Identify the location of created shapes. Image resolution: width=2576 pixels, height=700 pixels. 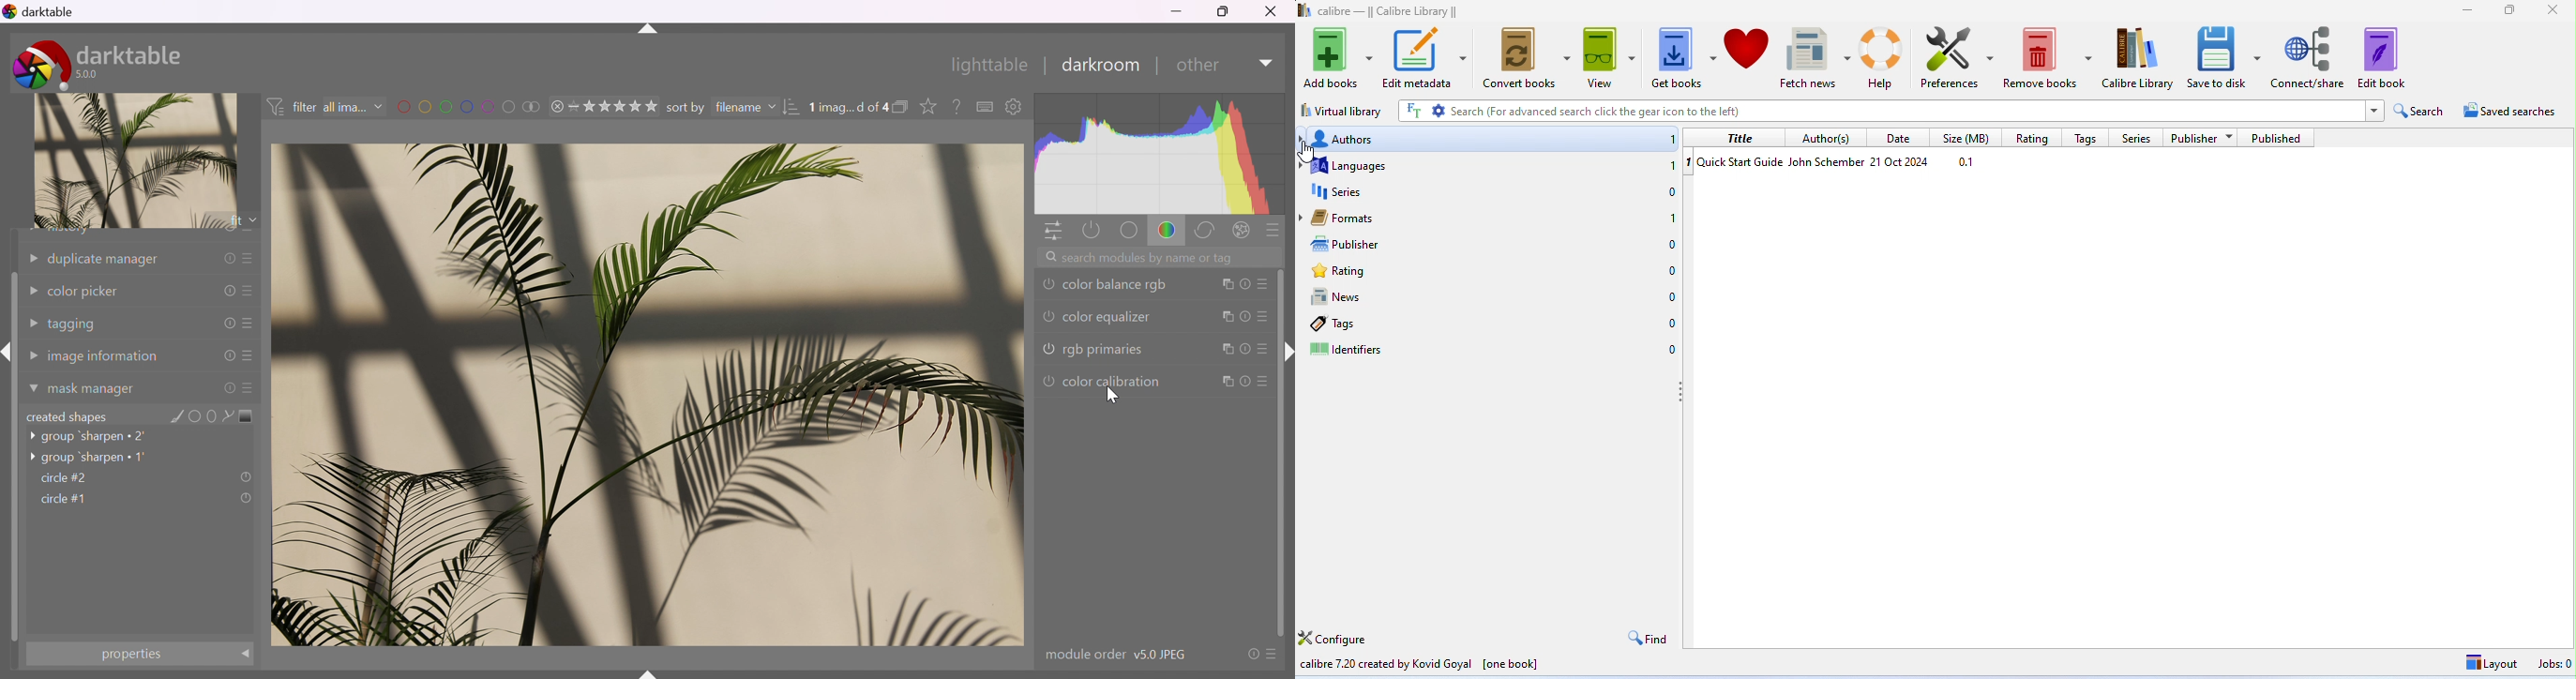
(68, 419).